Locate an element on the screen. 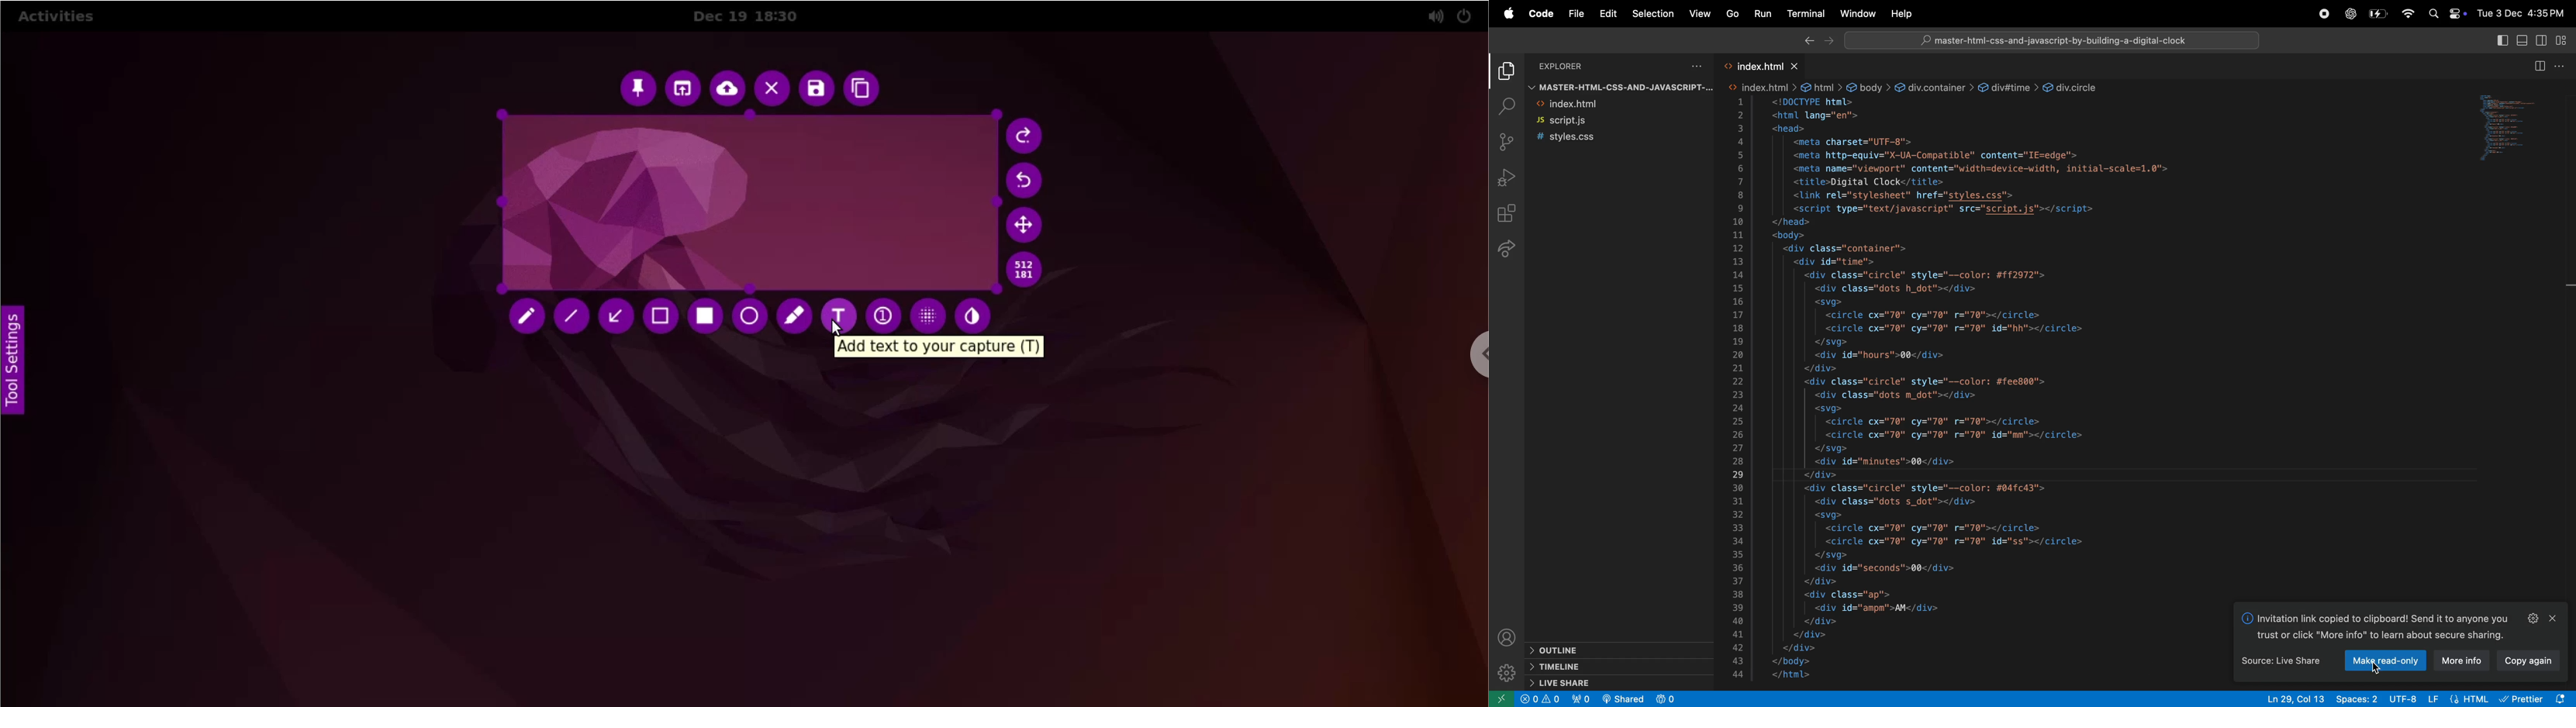 The image size is (2576, 728). no of port is located at coordinates (1582, 699).